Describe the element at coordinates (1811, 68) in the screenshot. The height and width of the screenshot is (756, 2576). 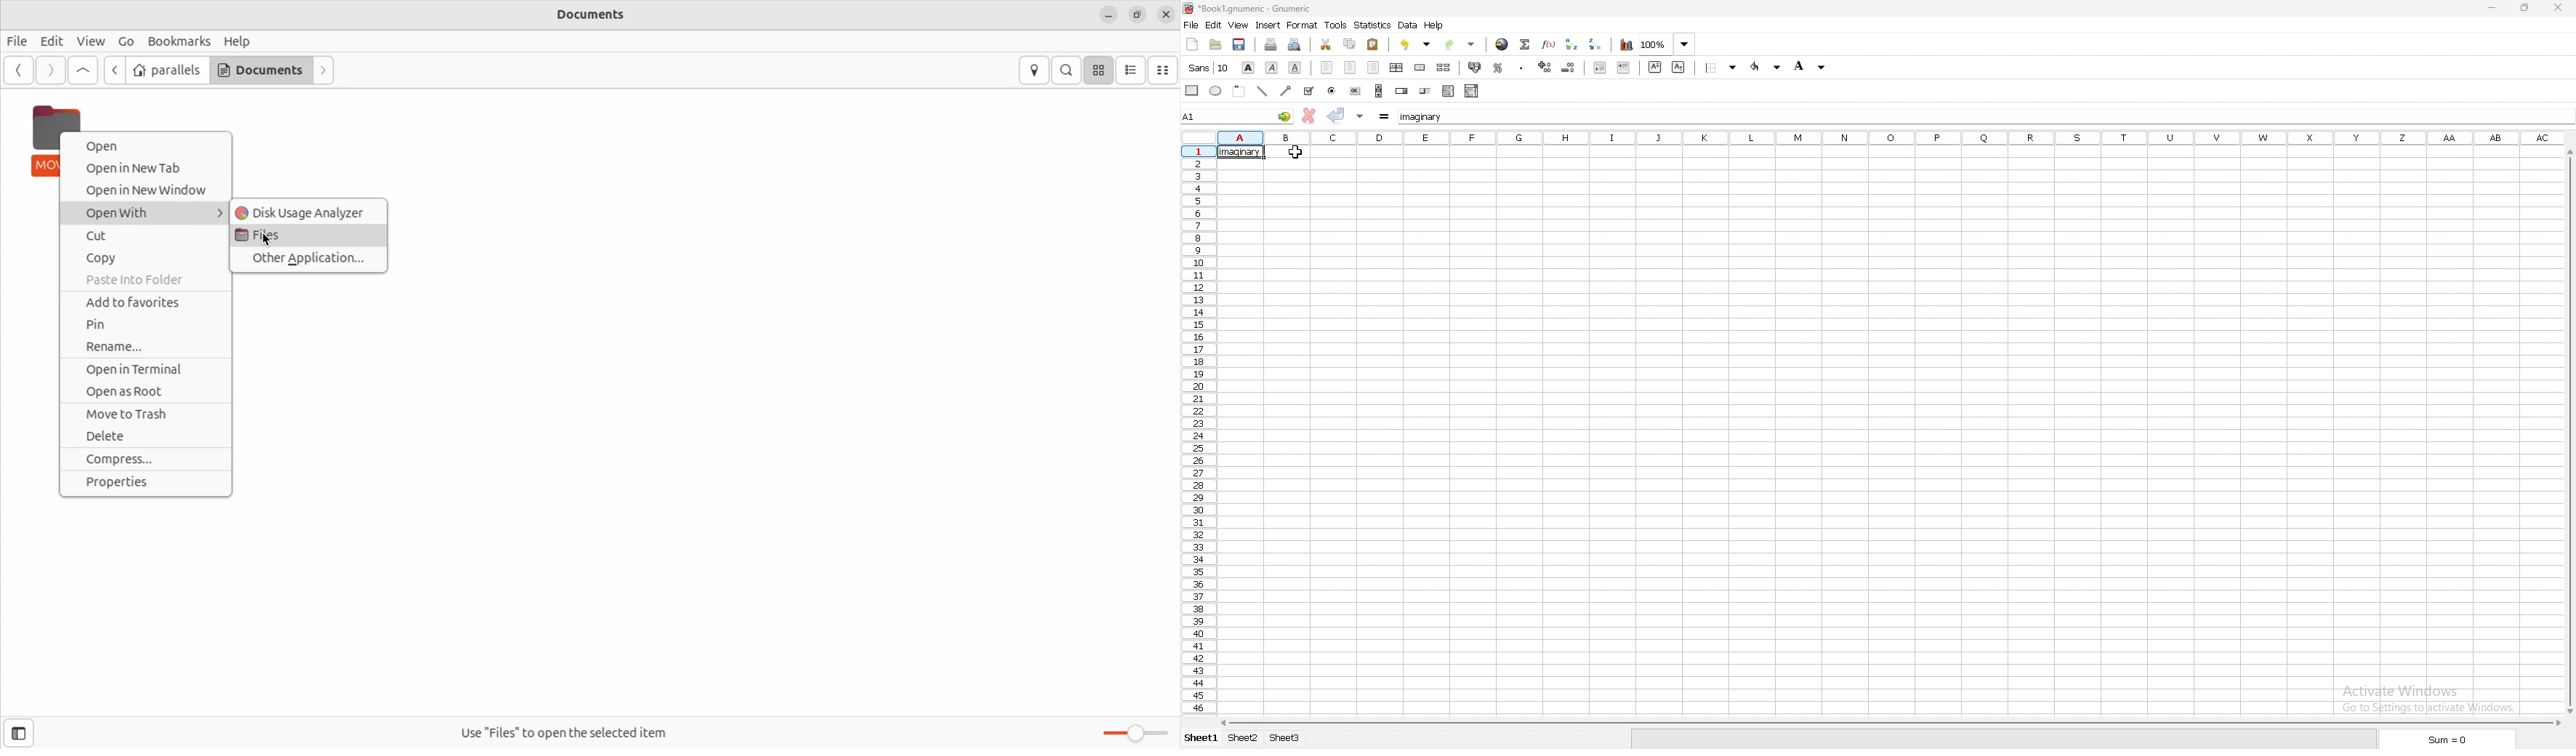
I see `background` at that location.